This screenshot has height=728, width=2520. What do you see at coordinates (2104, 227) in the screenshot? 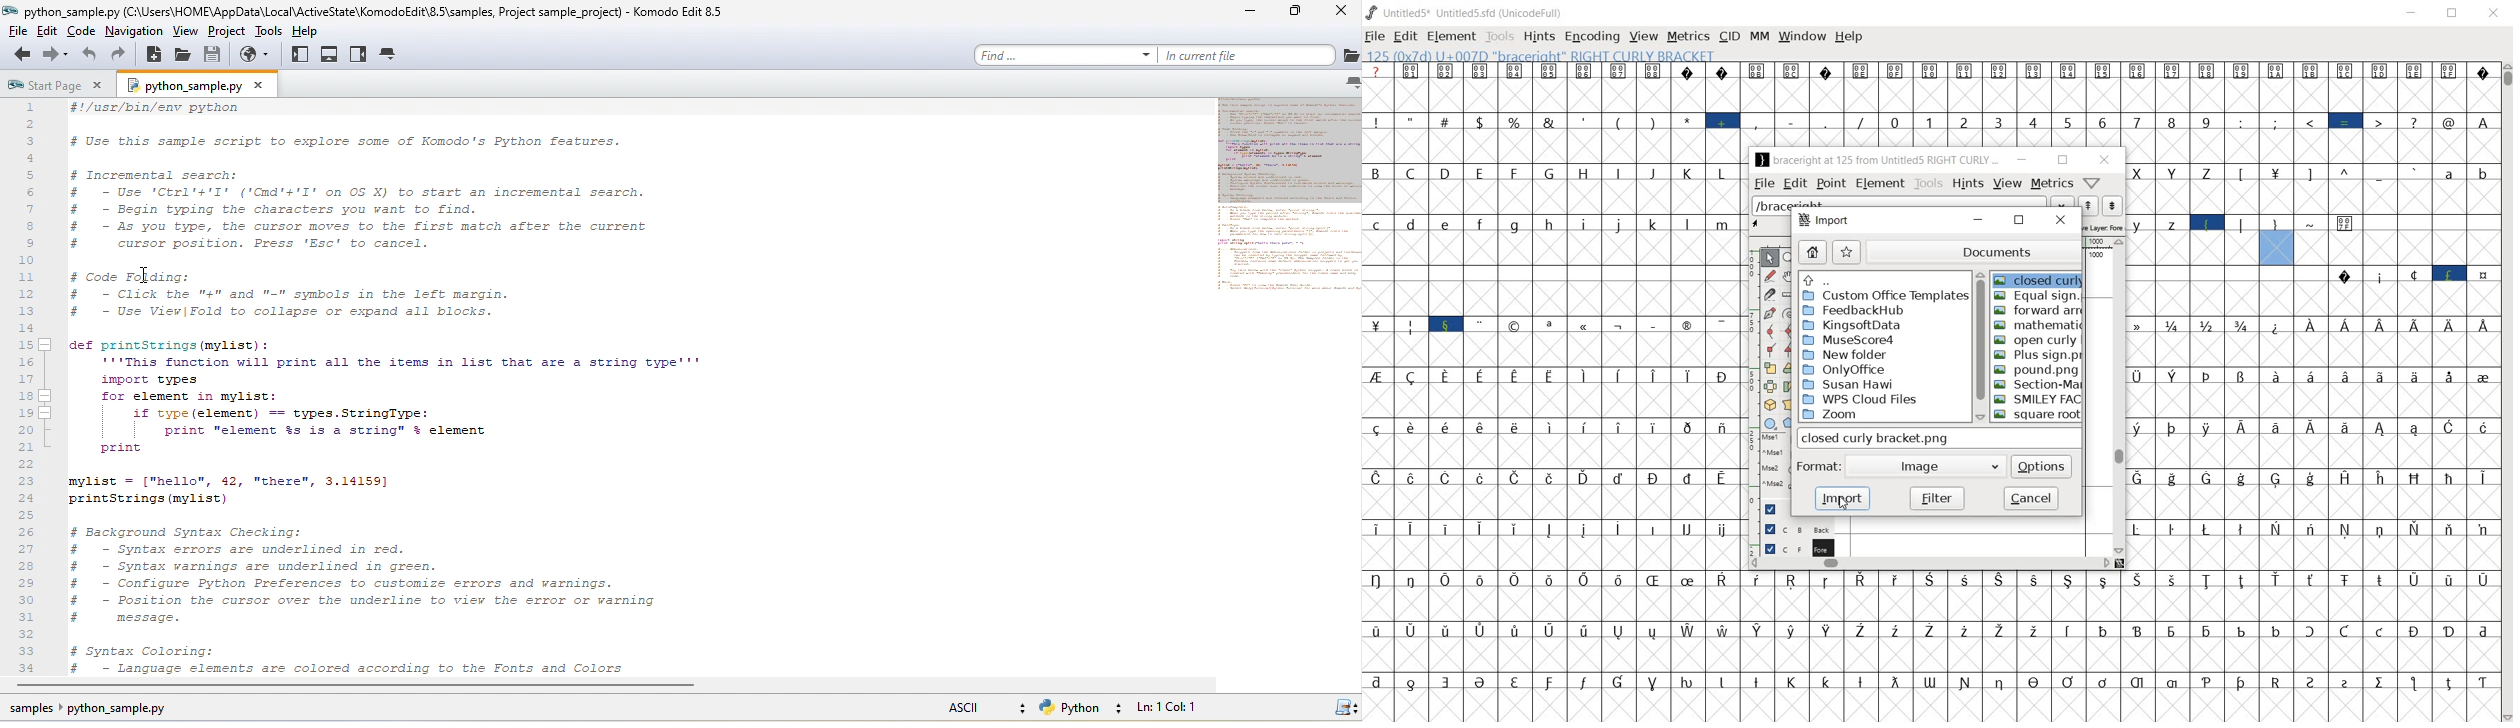
I see `active layer: fore` at bounding box center [2104, 227].